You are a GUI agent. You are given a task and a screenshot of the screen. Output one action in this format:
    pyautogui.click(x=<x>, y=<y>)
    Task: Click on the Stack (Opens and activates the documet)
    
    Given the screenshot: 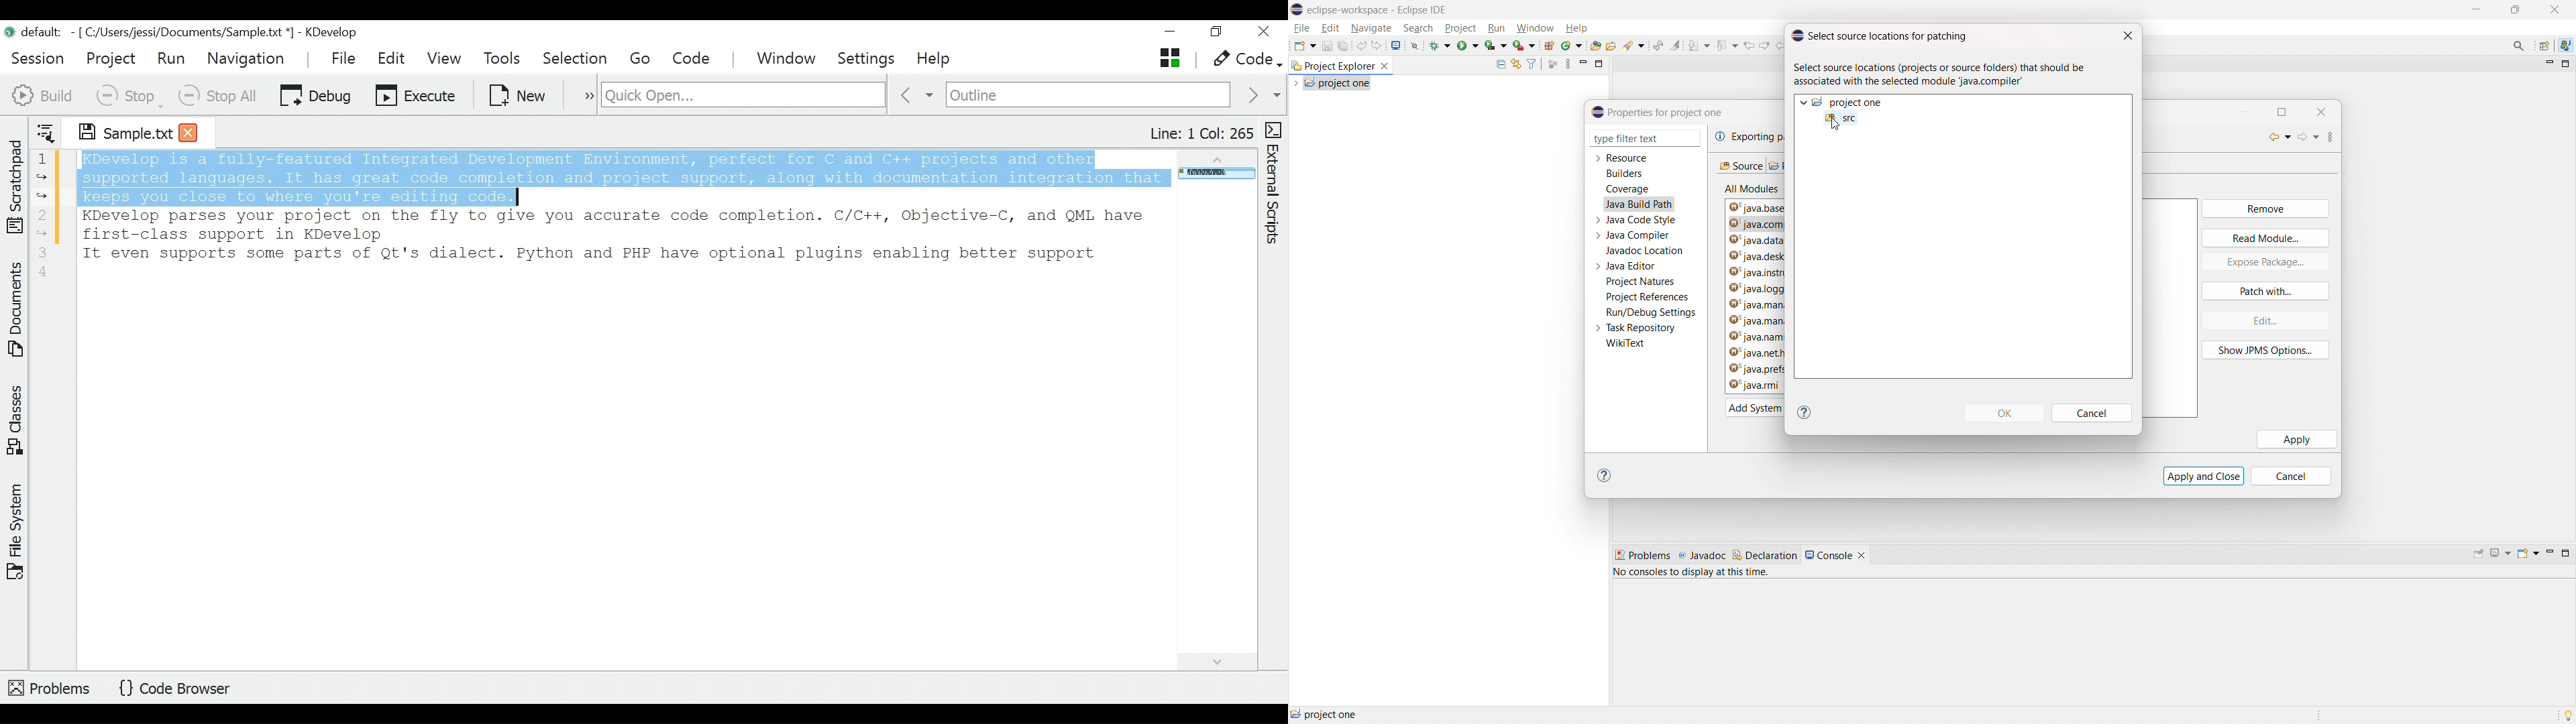 What is the action you would take?
    pyautogui.click(x=1169, y=58)
    